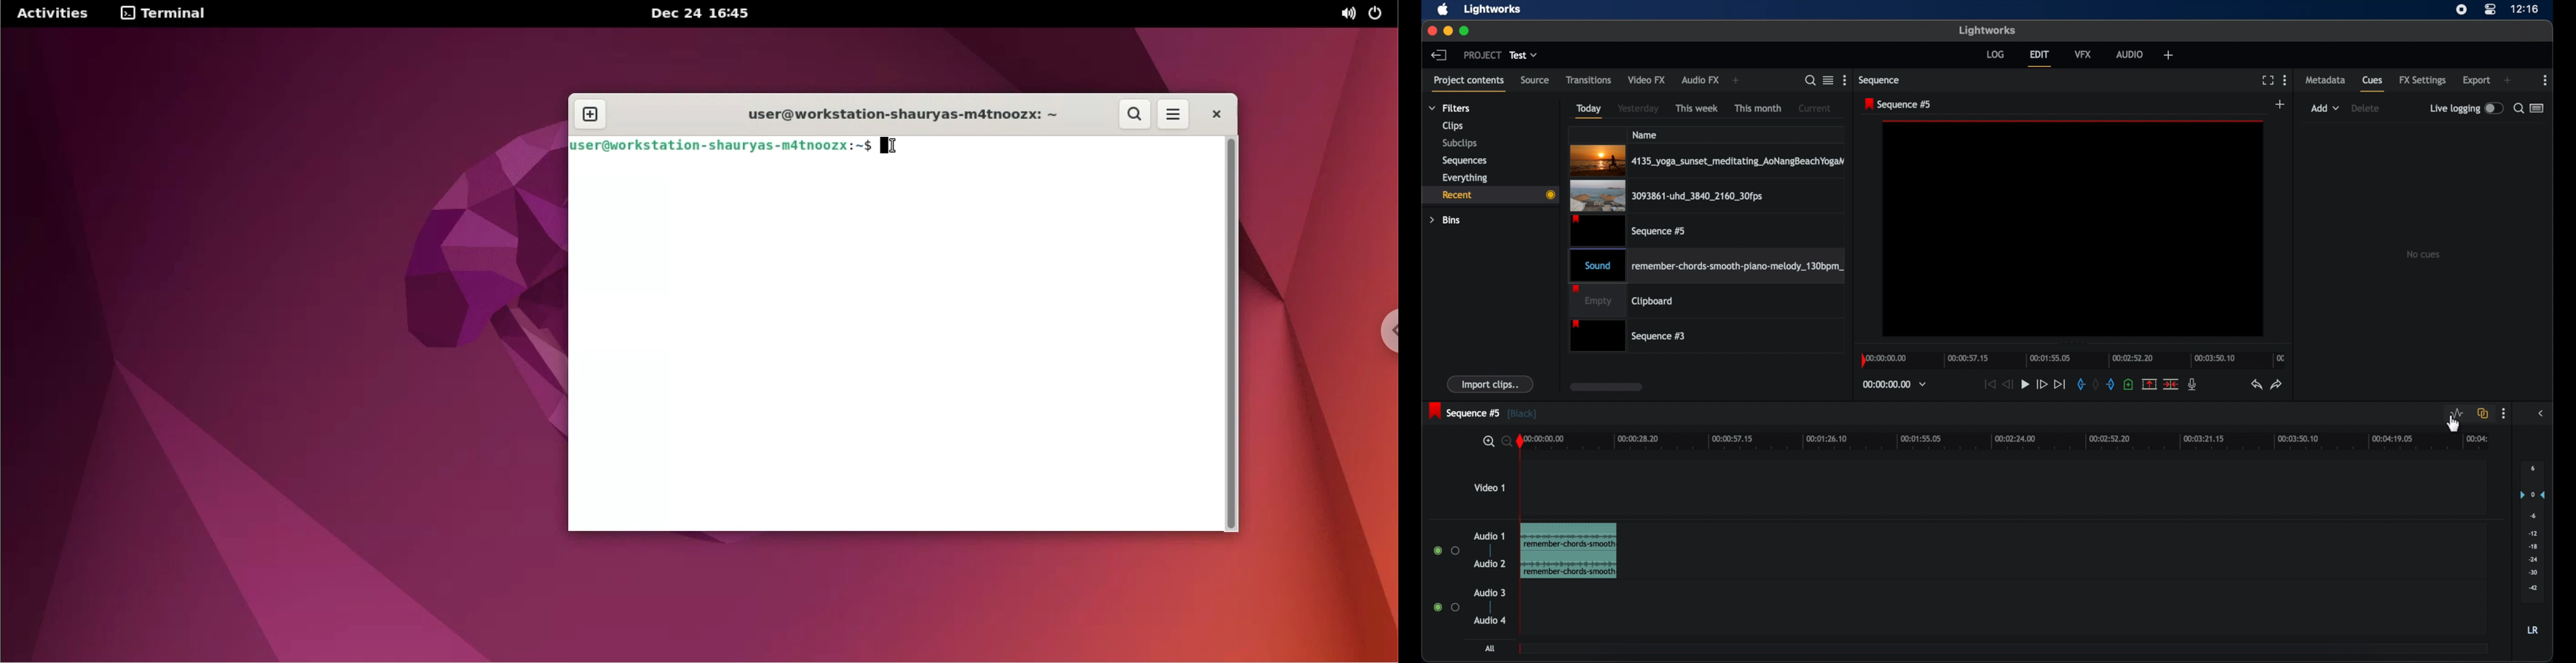  I want to click on project, so click(1482, 55).